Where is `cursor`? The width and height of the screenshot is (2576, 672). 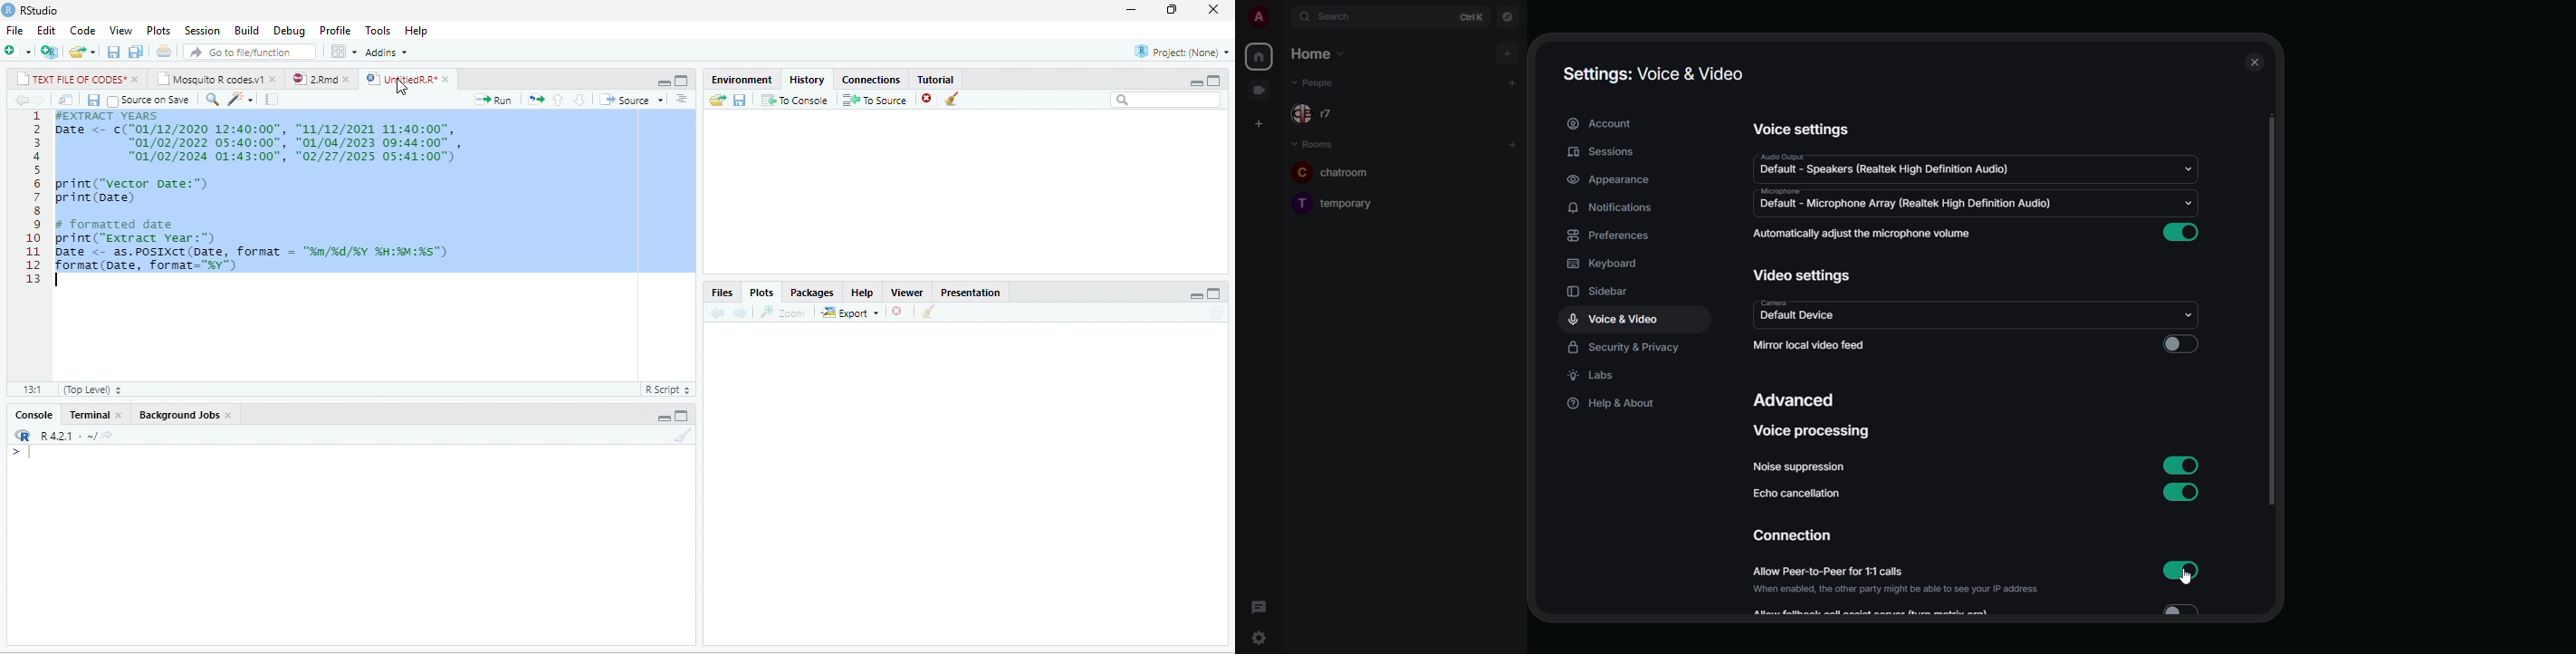
cursor is located at coordinates (401, 86).